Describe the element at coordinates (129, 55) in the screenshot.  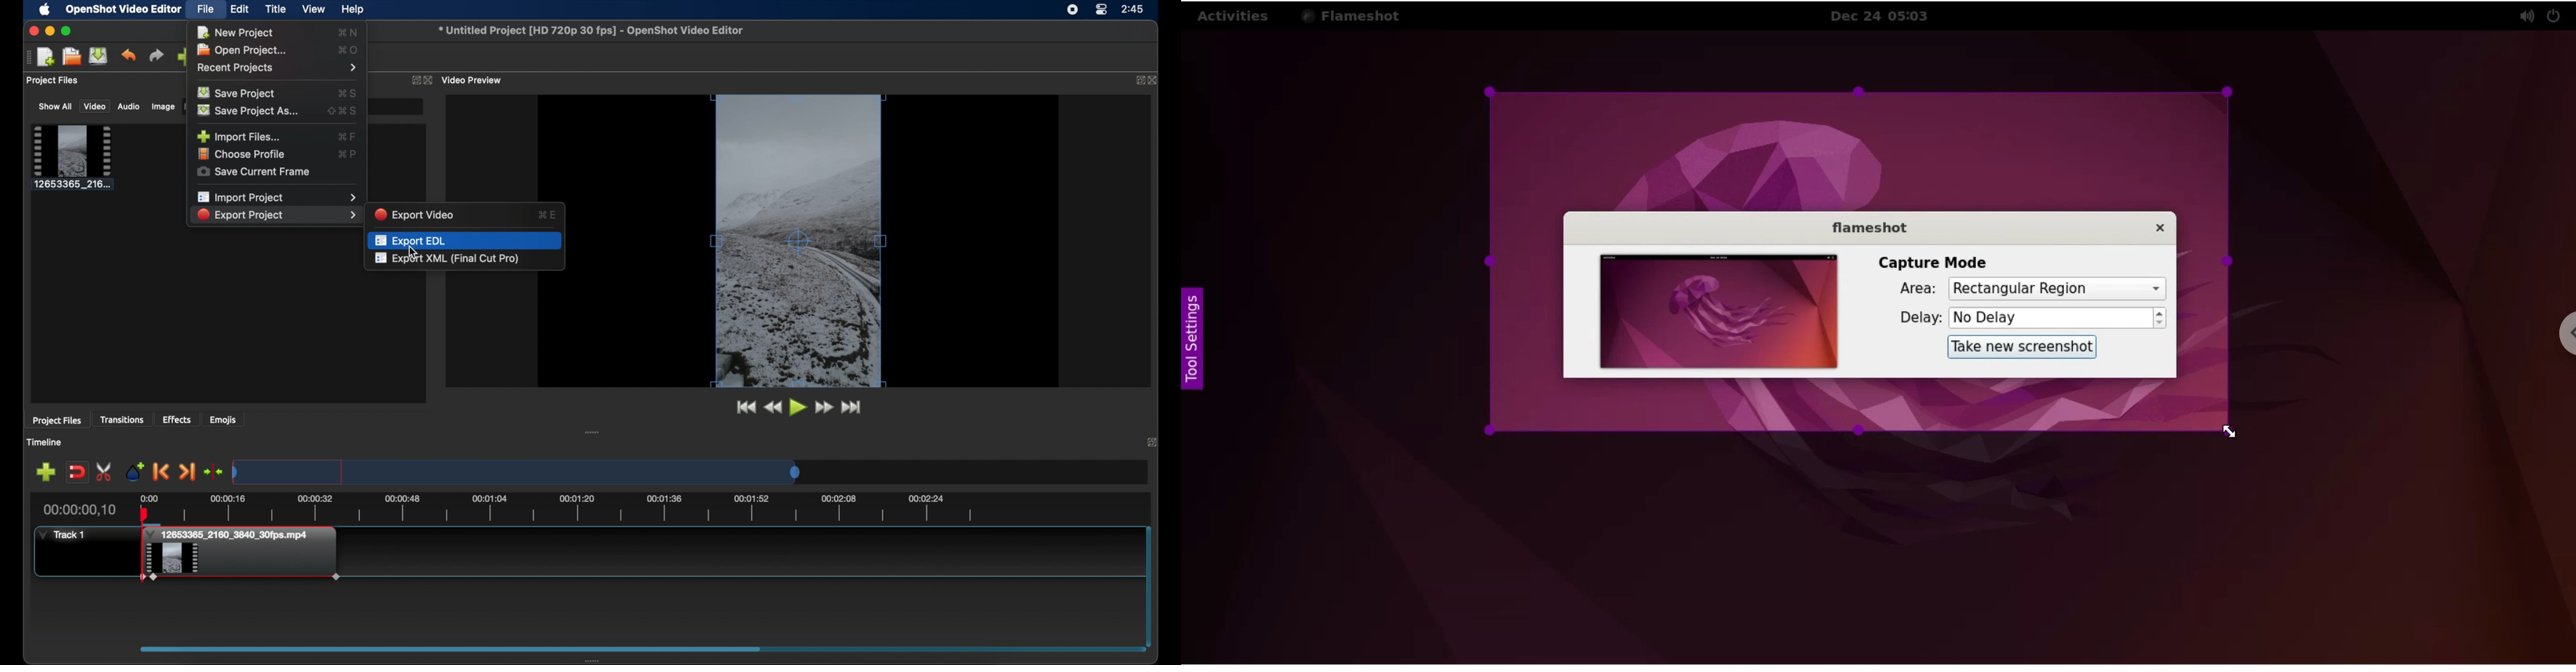
I see `undo` at that location.